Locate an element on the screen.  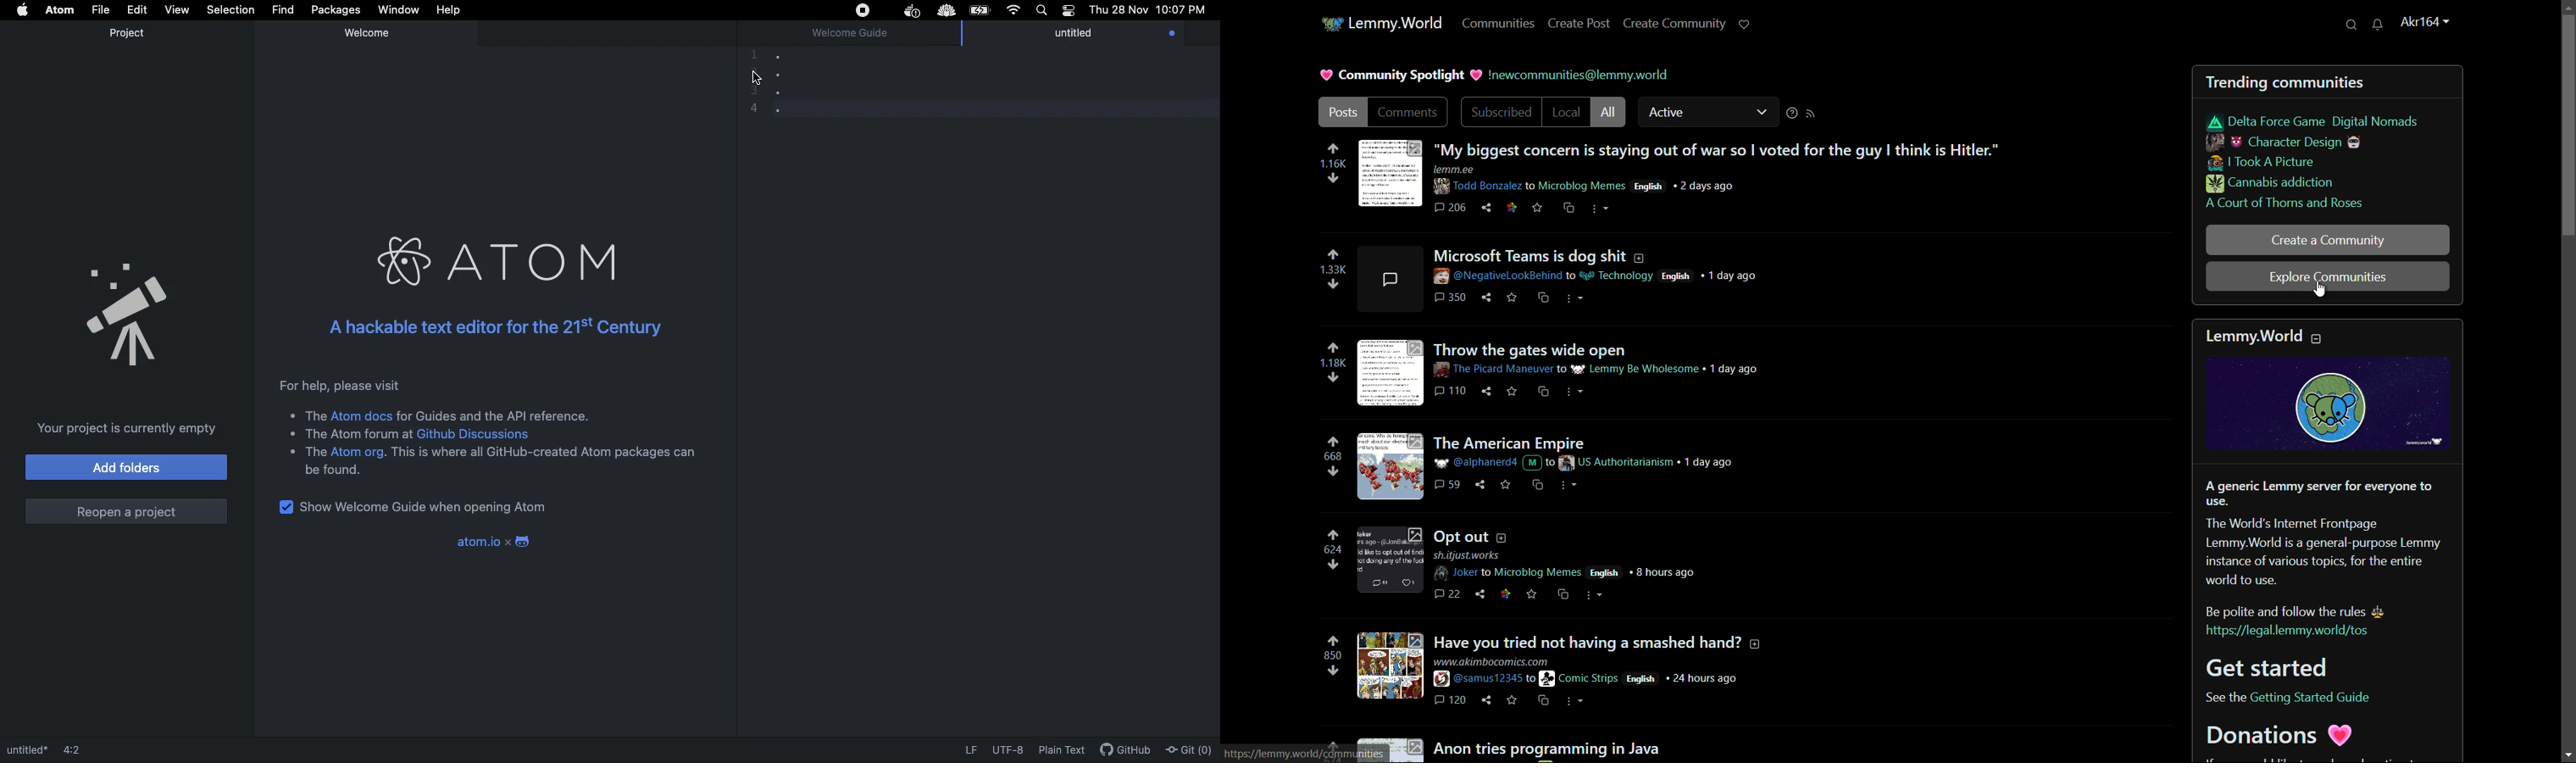
image is located at coordinates (1389, 558).